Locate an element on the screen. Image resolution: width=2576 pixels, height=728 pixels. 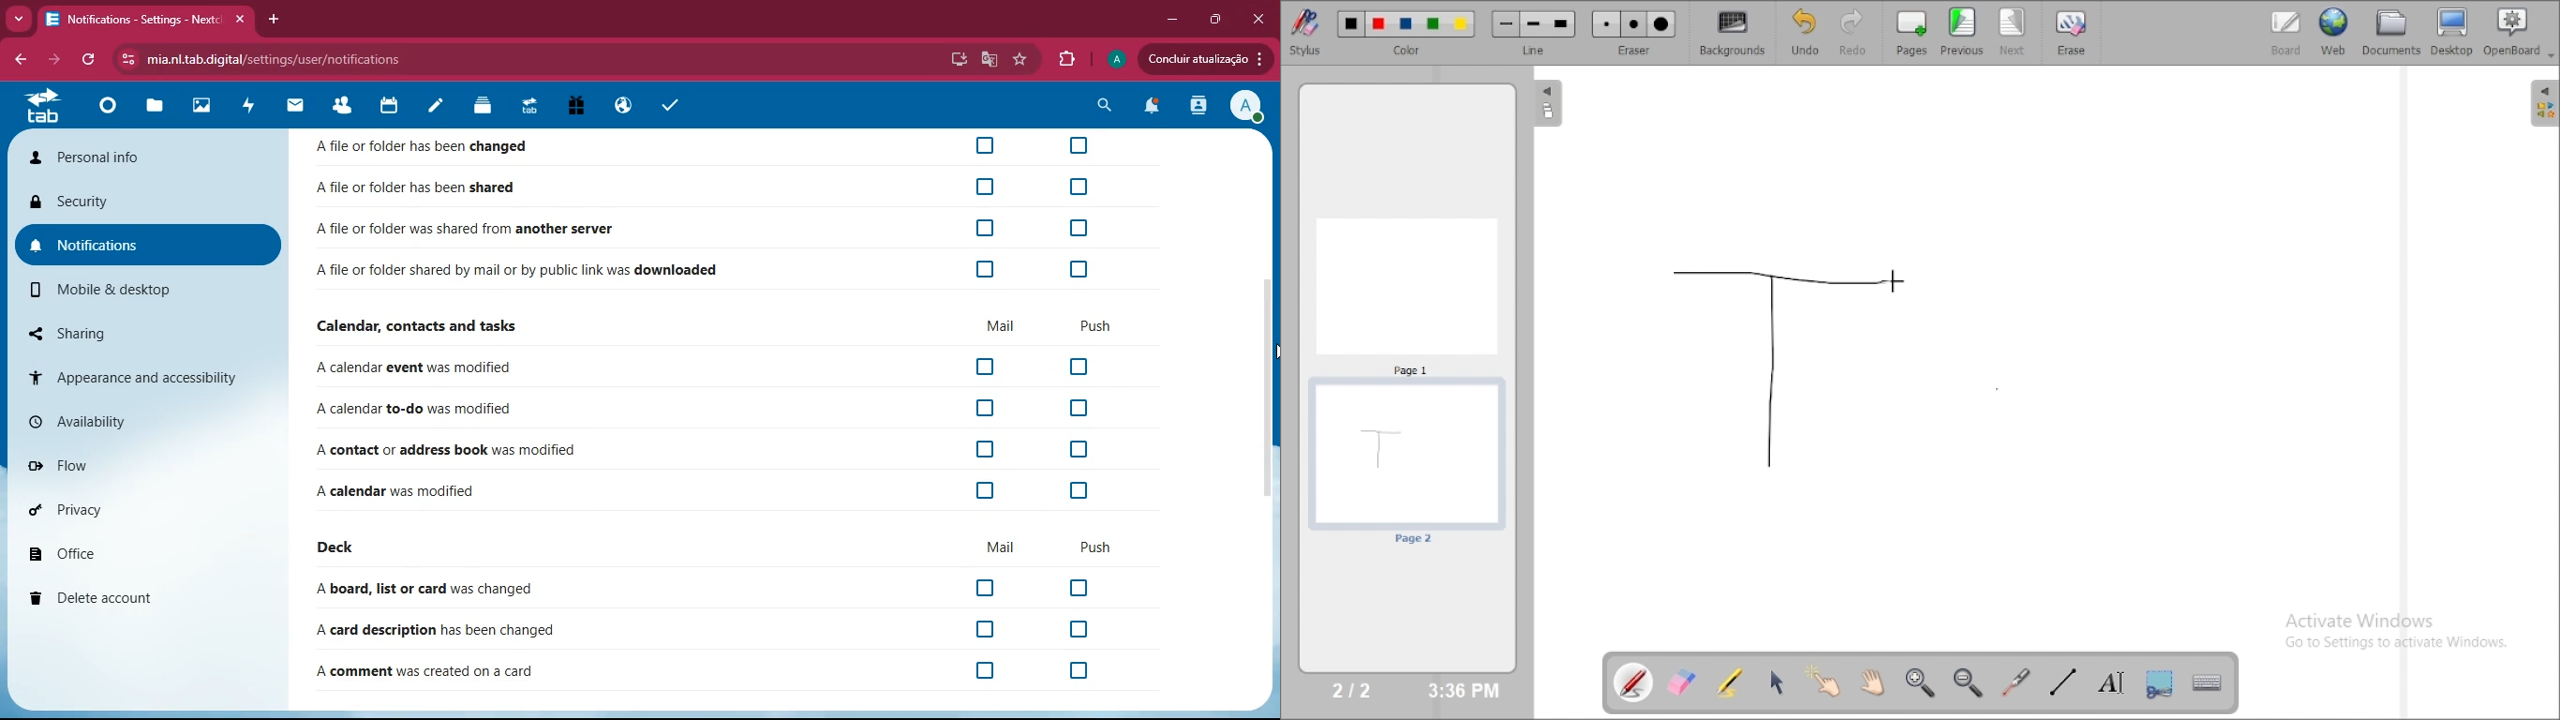
office is located at coordinates (134, 548).